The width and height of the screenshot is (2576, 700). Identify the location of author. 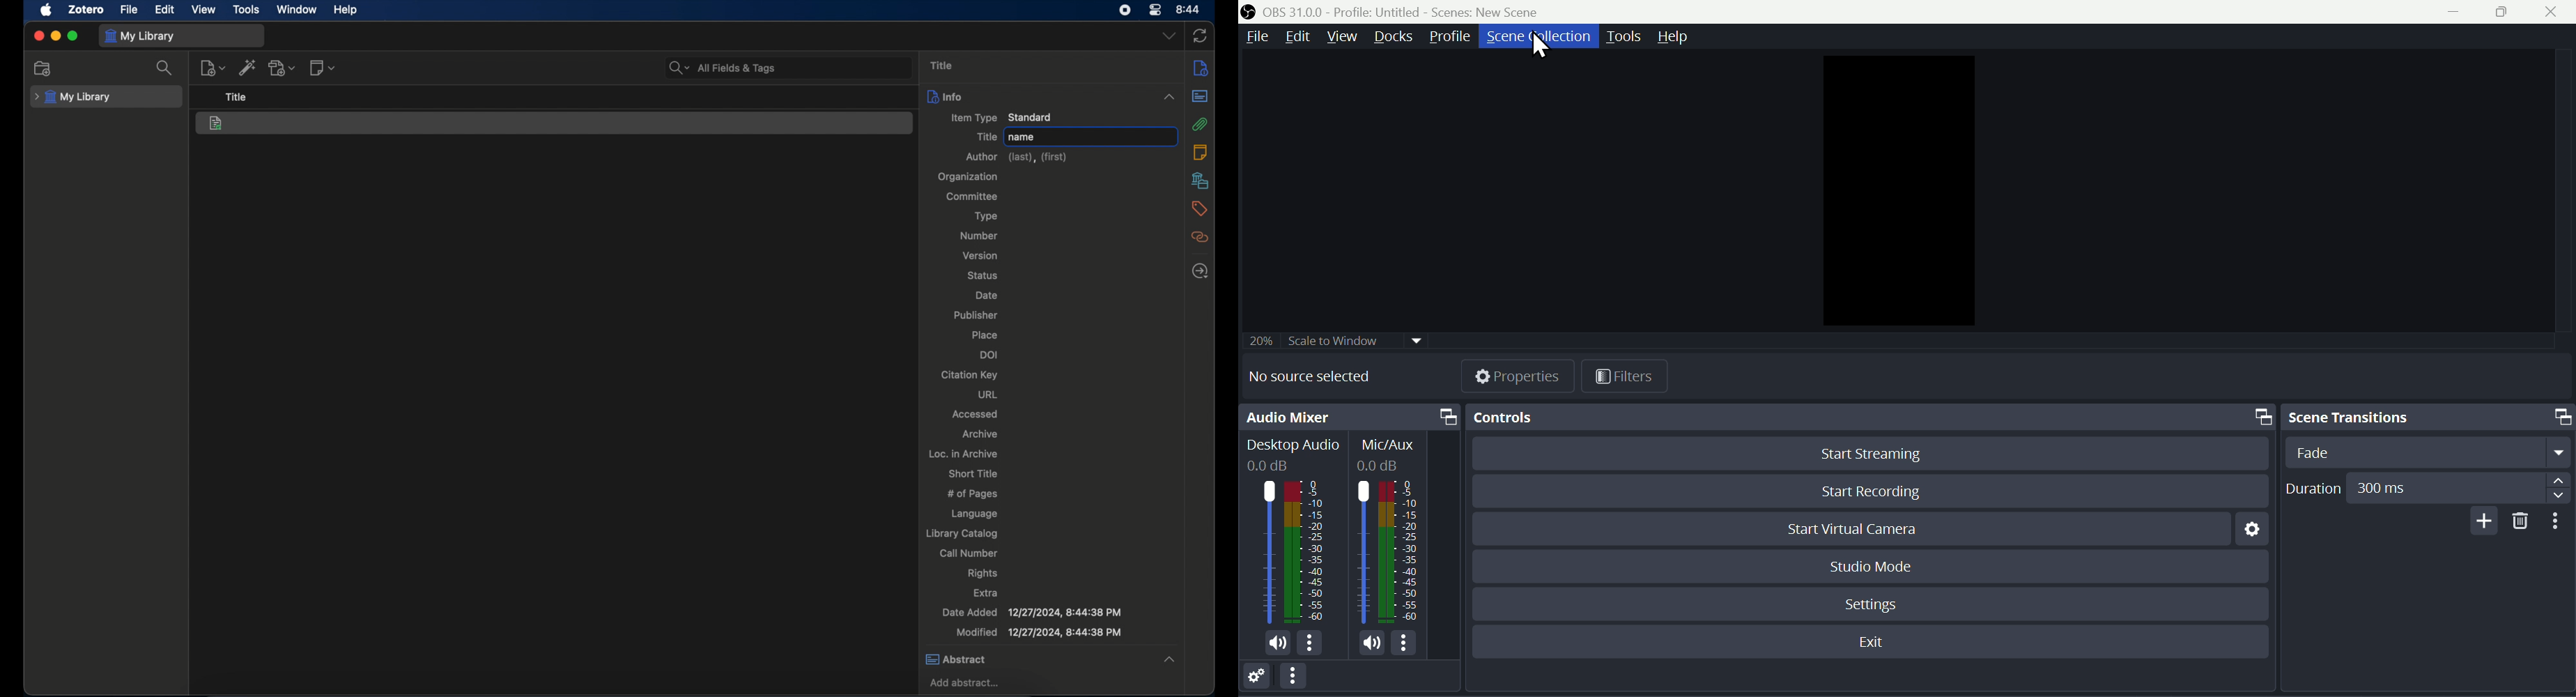
(1015, 157).